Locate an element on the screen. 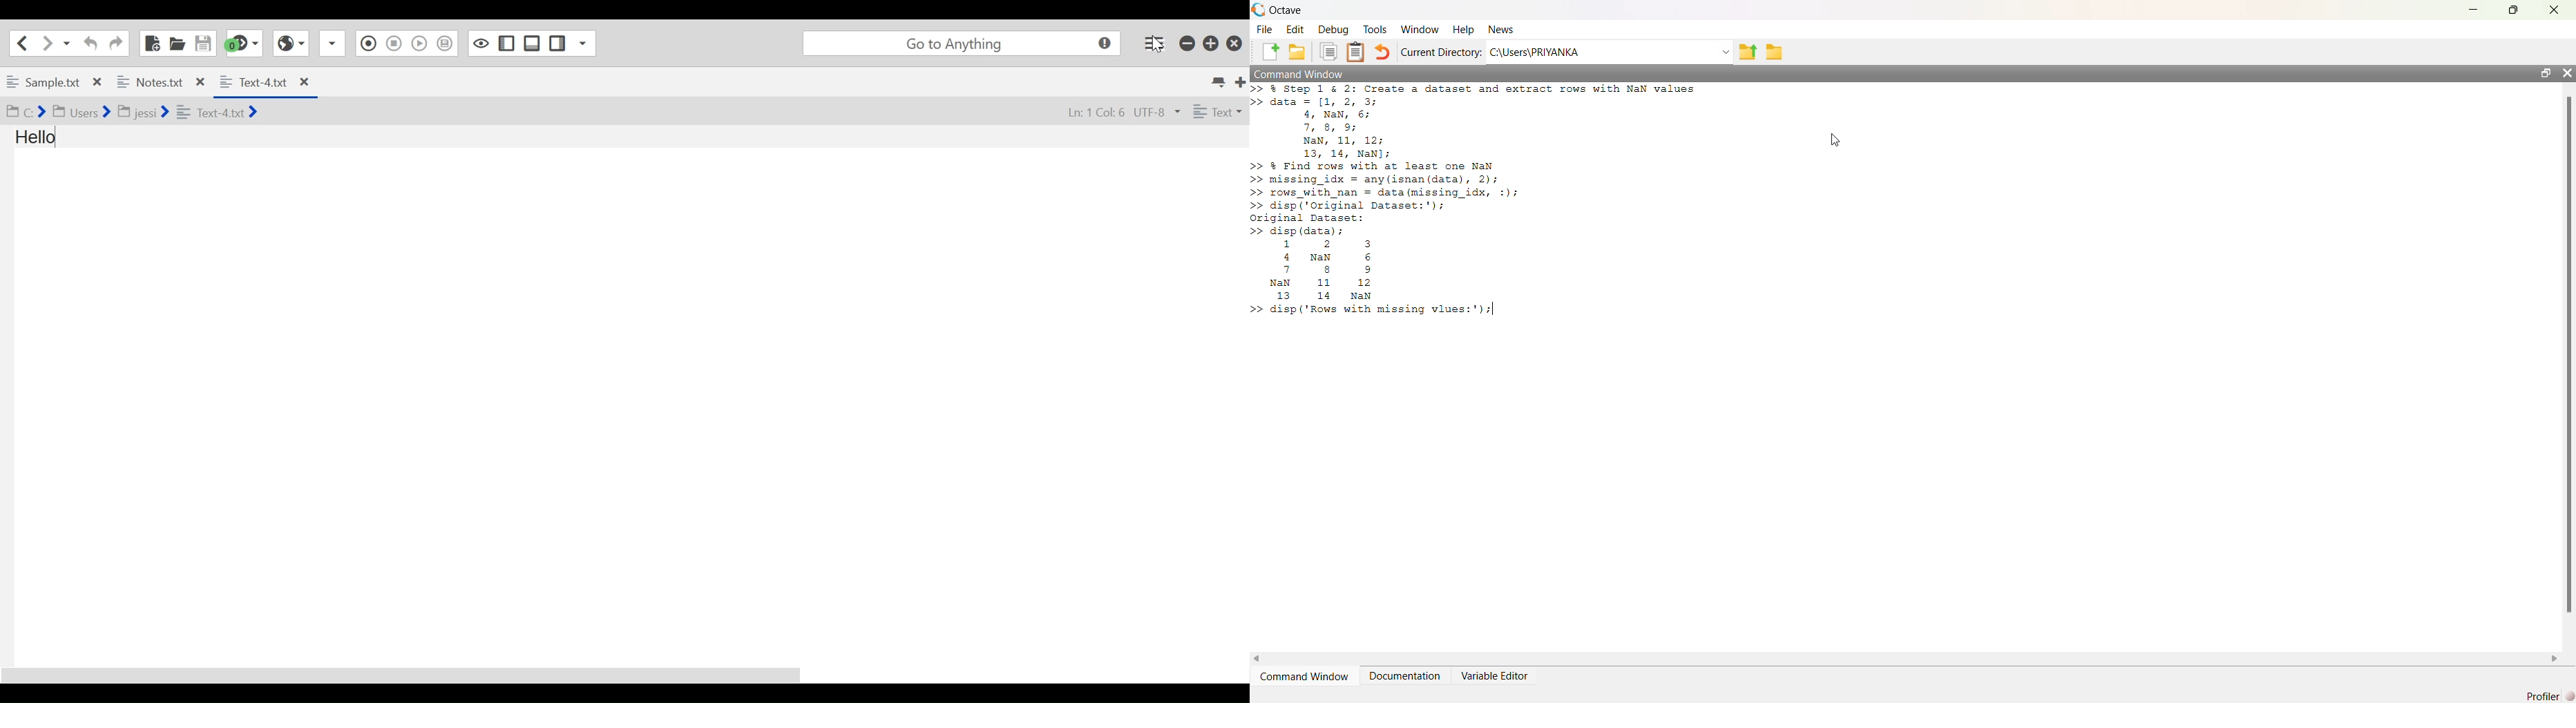  folder is located at coordinates (1775, 52).